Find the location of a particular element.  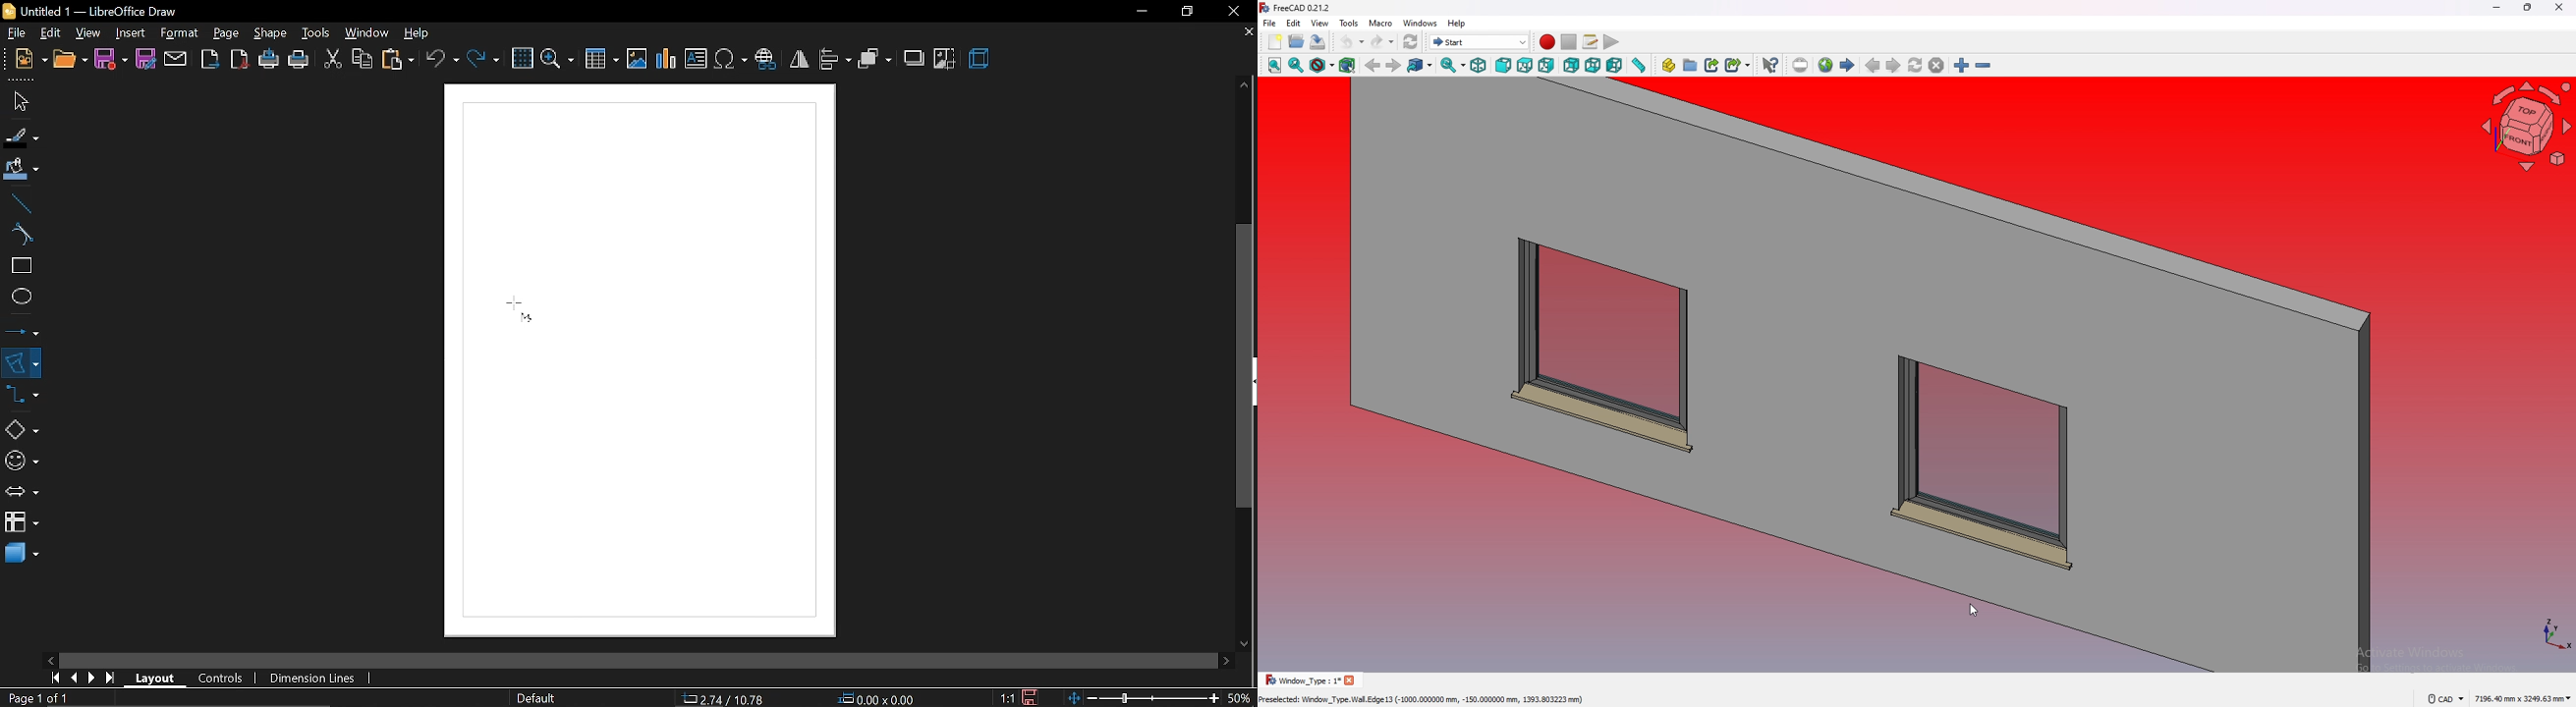

page style is located at coordinates (536, 698).